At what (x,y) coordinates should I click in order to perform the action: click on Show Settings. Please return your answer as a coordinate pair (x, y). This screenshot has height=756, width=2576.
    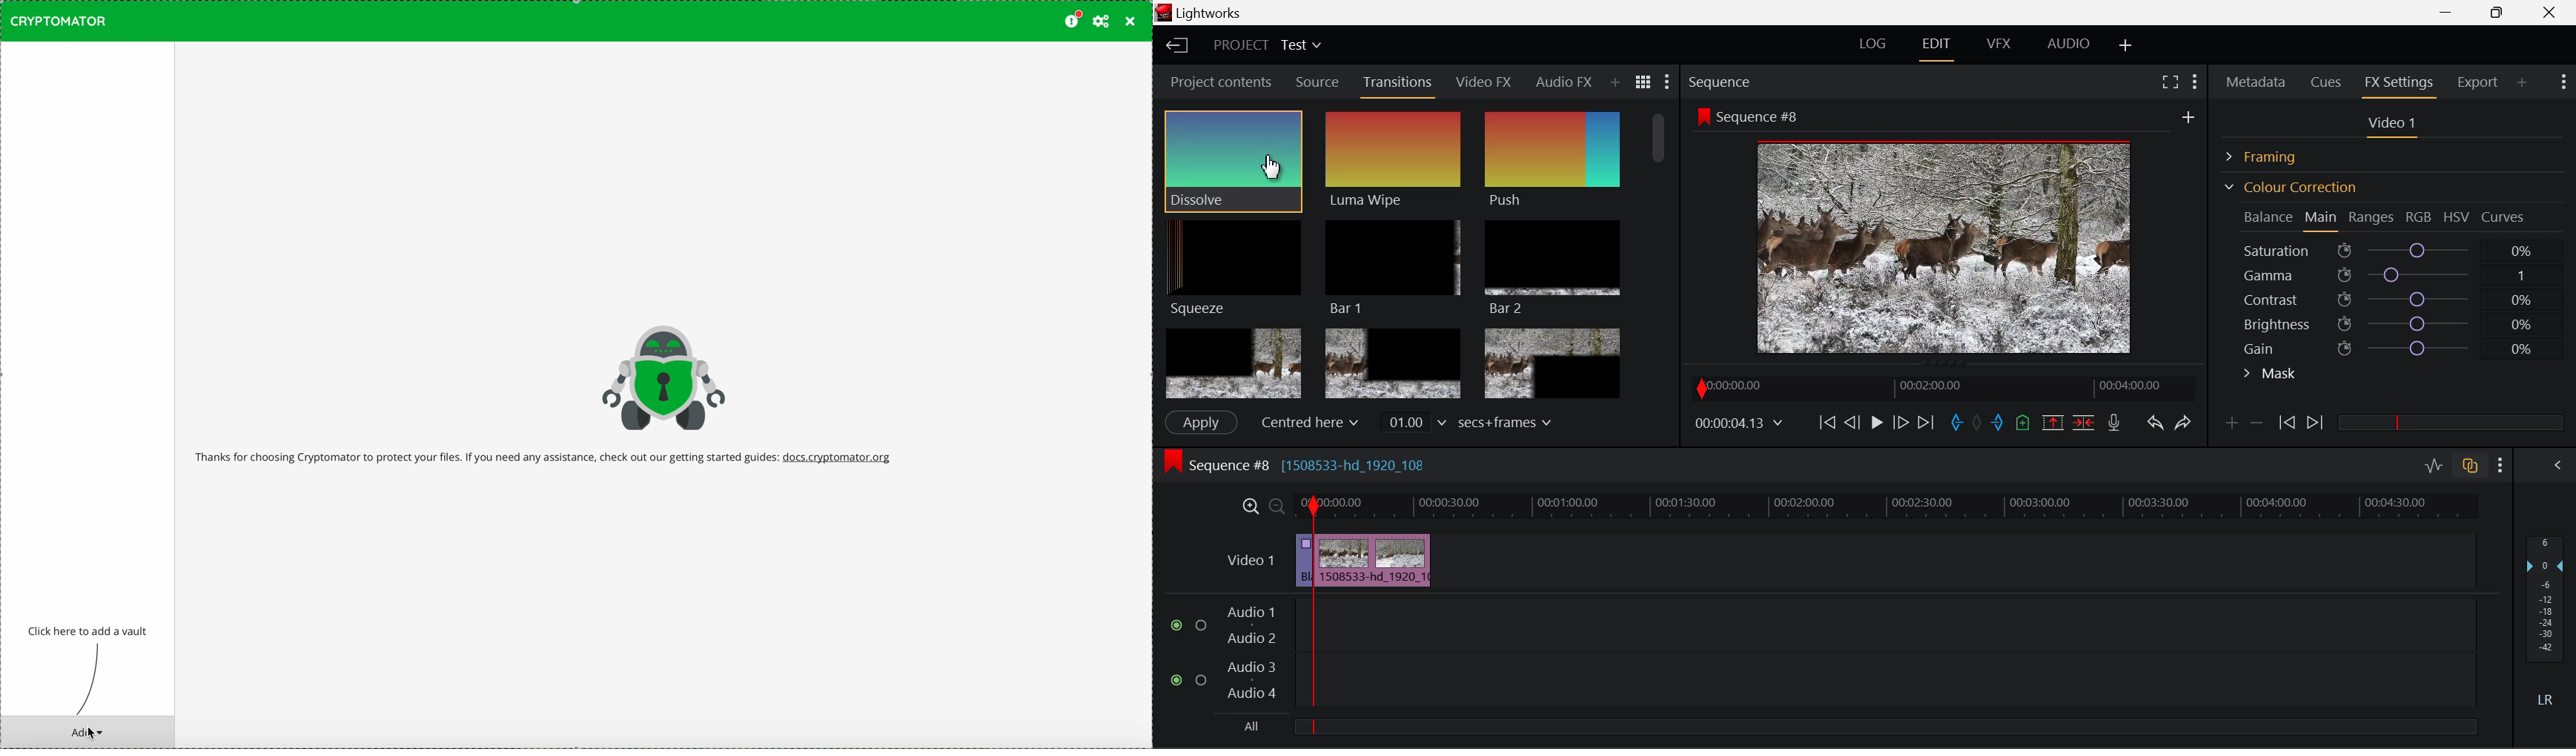
    Looking at the image, I should click on (2193, 79).